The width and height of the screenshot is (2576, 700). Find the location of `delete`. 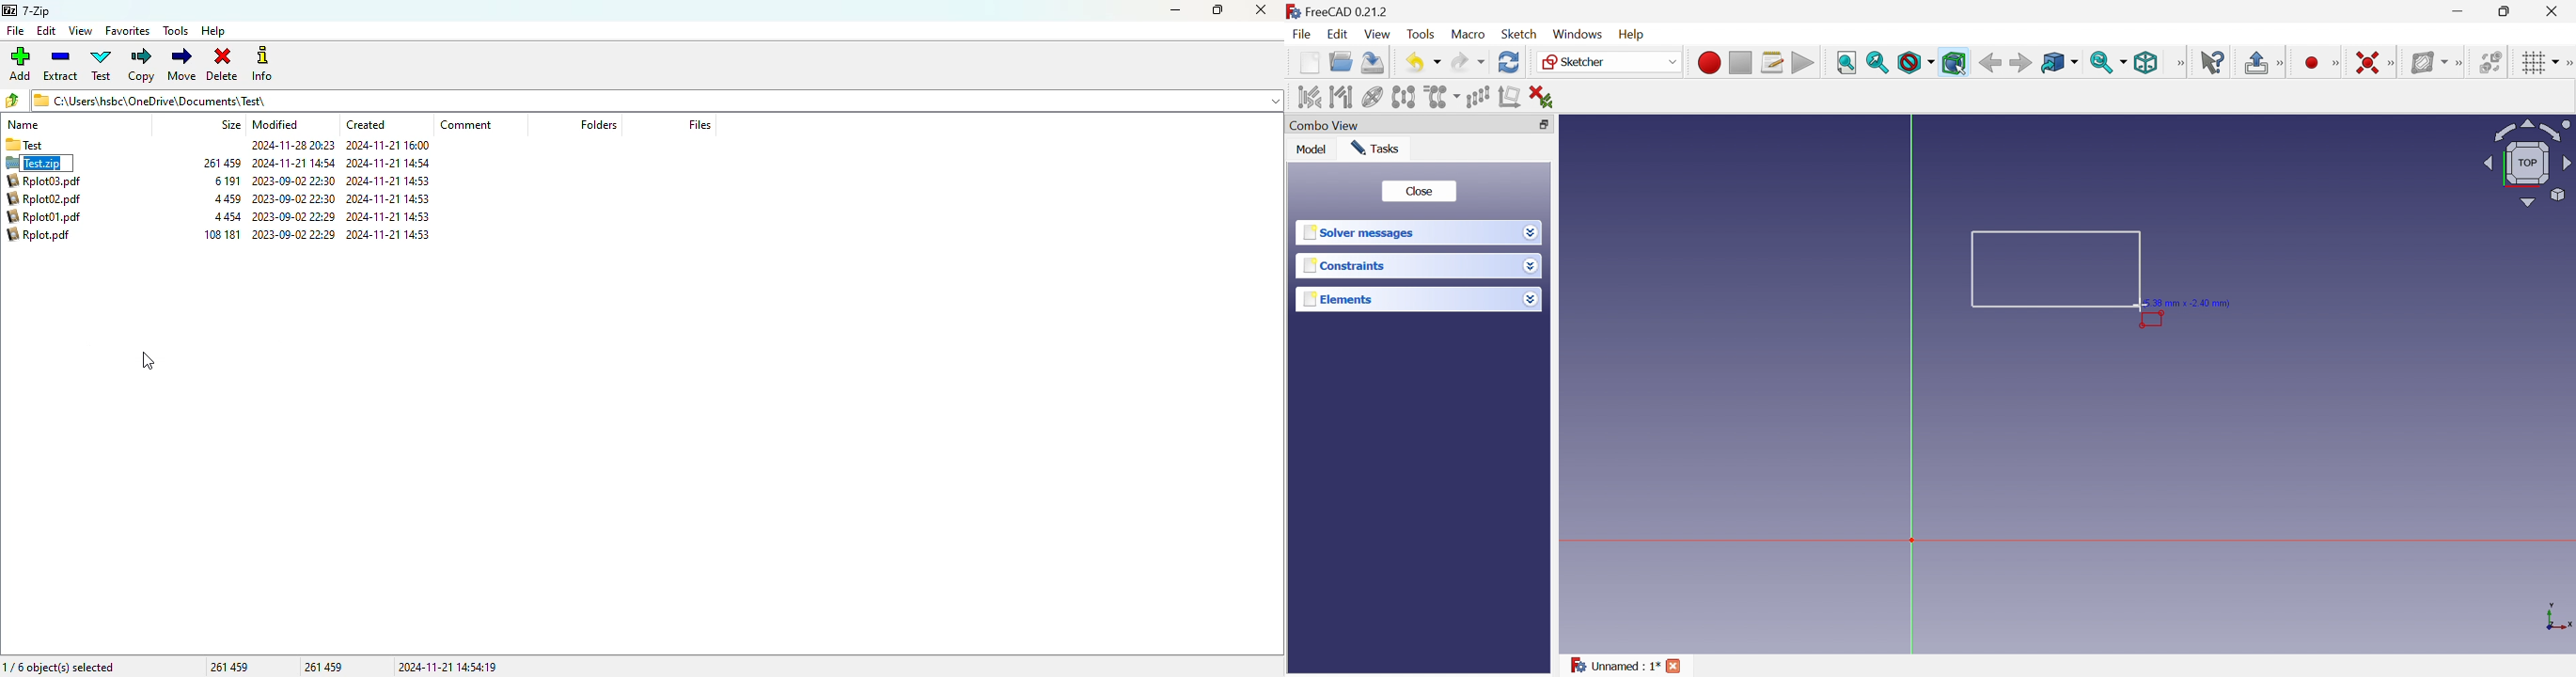

delete is located at coordinates (223, 64).